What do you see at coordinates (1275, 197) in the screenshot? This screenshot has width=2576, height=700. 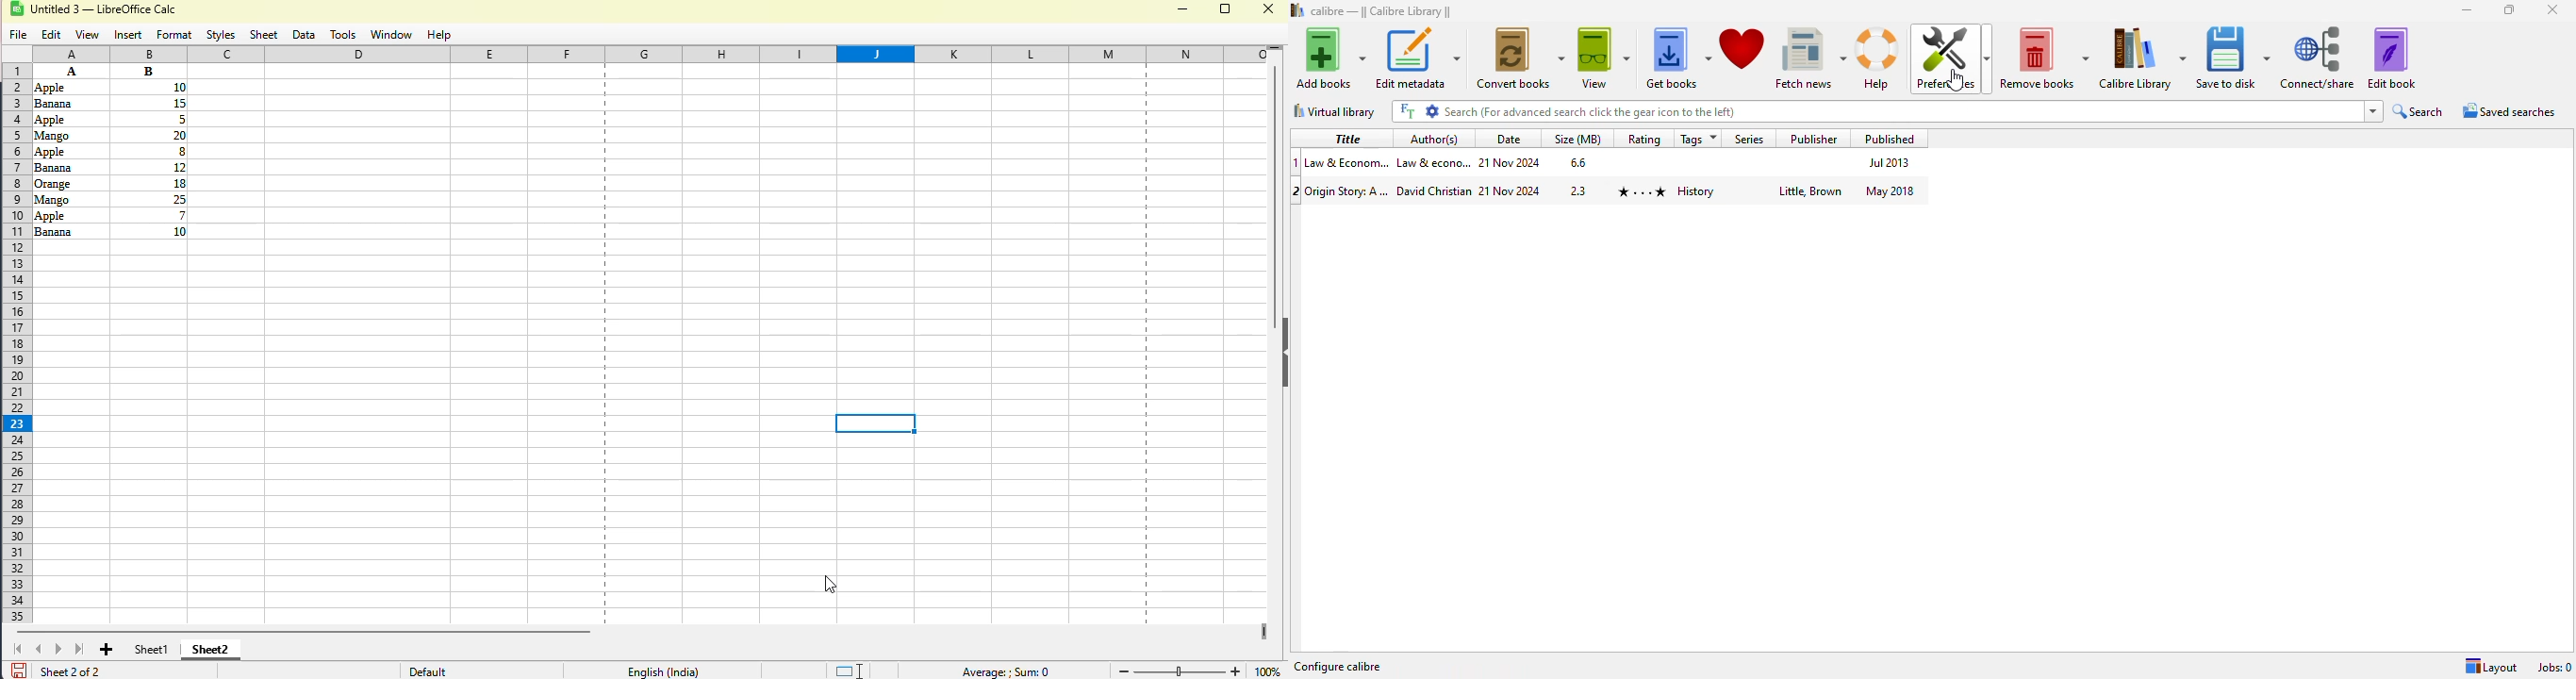 I see `vertical scroll bar` at bounding box center [1275, 197].